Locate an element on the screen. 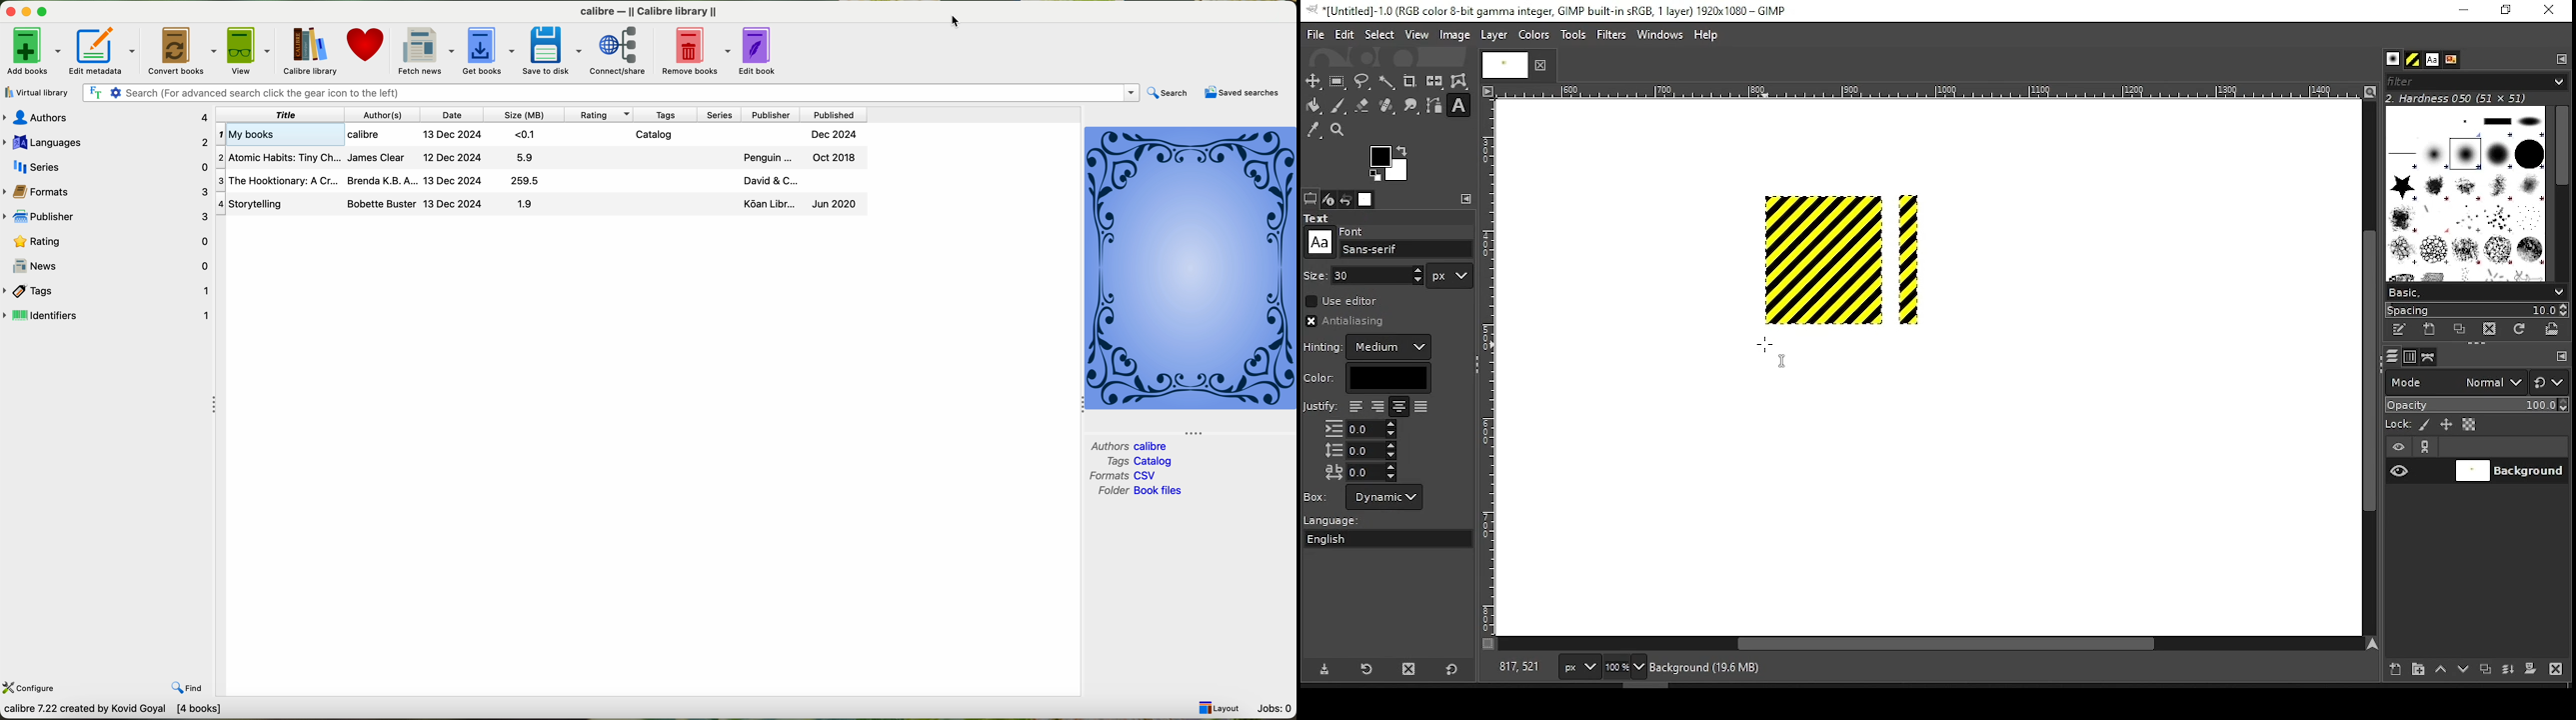 The image size is (2576, 728). layer visibility is located at coordinates (2399, 447).